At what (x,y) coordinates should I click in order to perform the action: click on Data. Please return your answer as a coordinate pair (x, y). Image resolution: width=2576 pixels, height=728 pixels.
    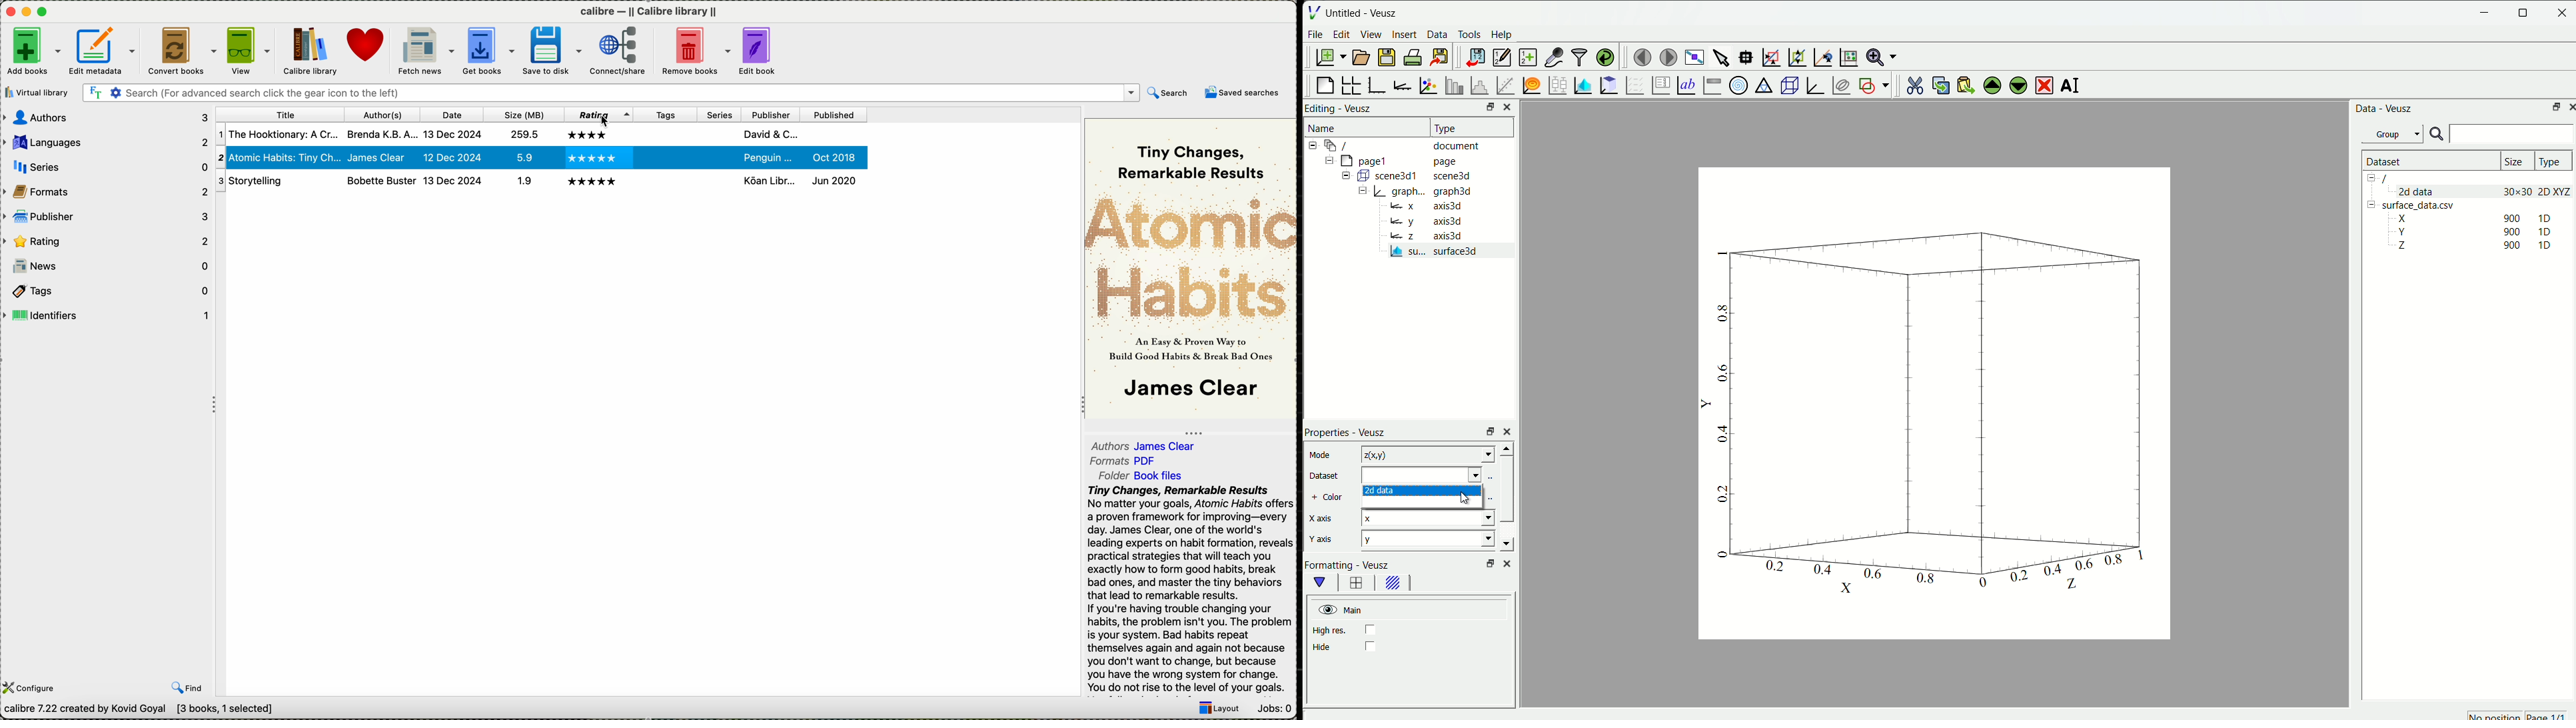
    Looking at the image, I should click on (1439, 35).